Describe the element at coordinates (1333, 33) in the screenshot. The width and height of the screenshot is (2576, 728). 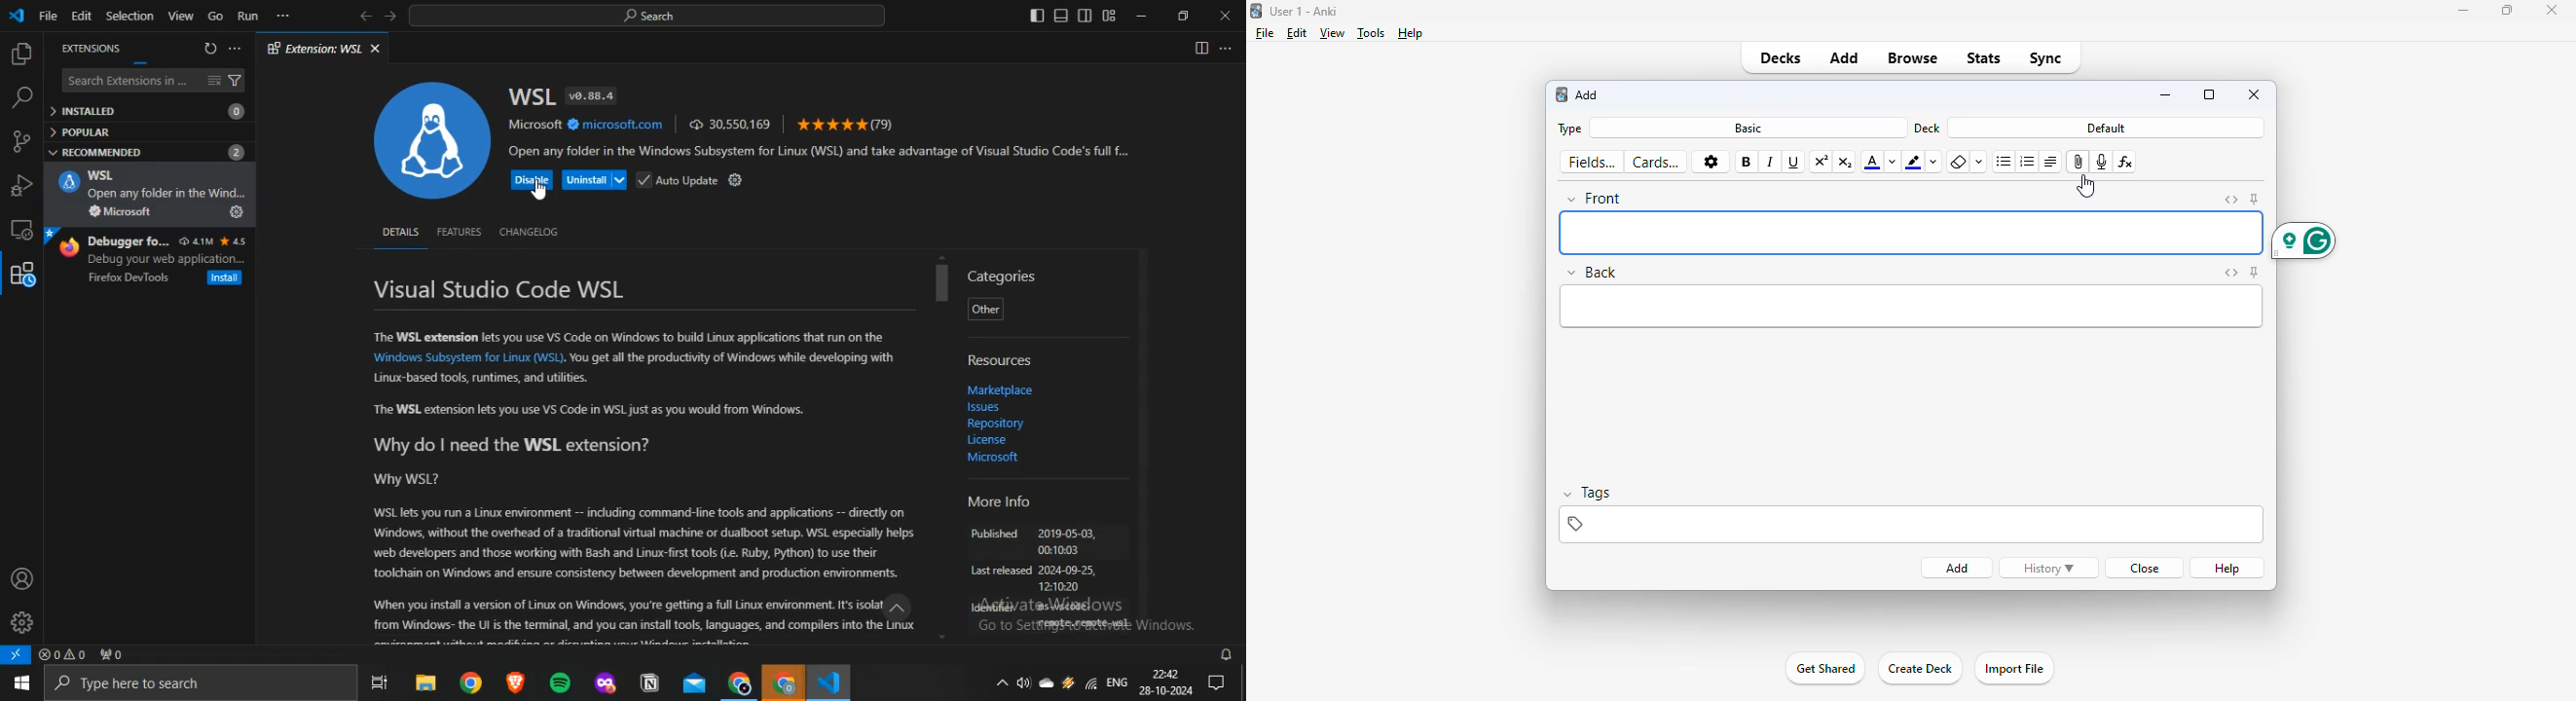
I see `view` at that location.